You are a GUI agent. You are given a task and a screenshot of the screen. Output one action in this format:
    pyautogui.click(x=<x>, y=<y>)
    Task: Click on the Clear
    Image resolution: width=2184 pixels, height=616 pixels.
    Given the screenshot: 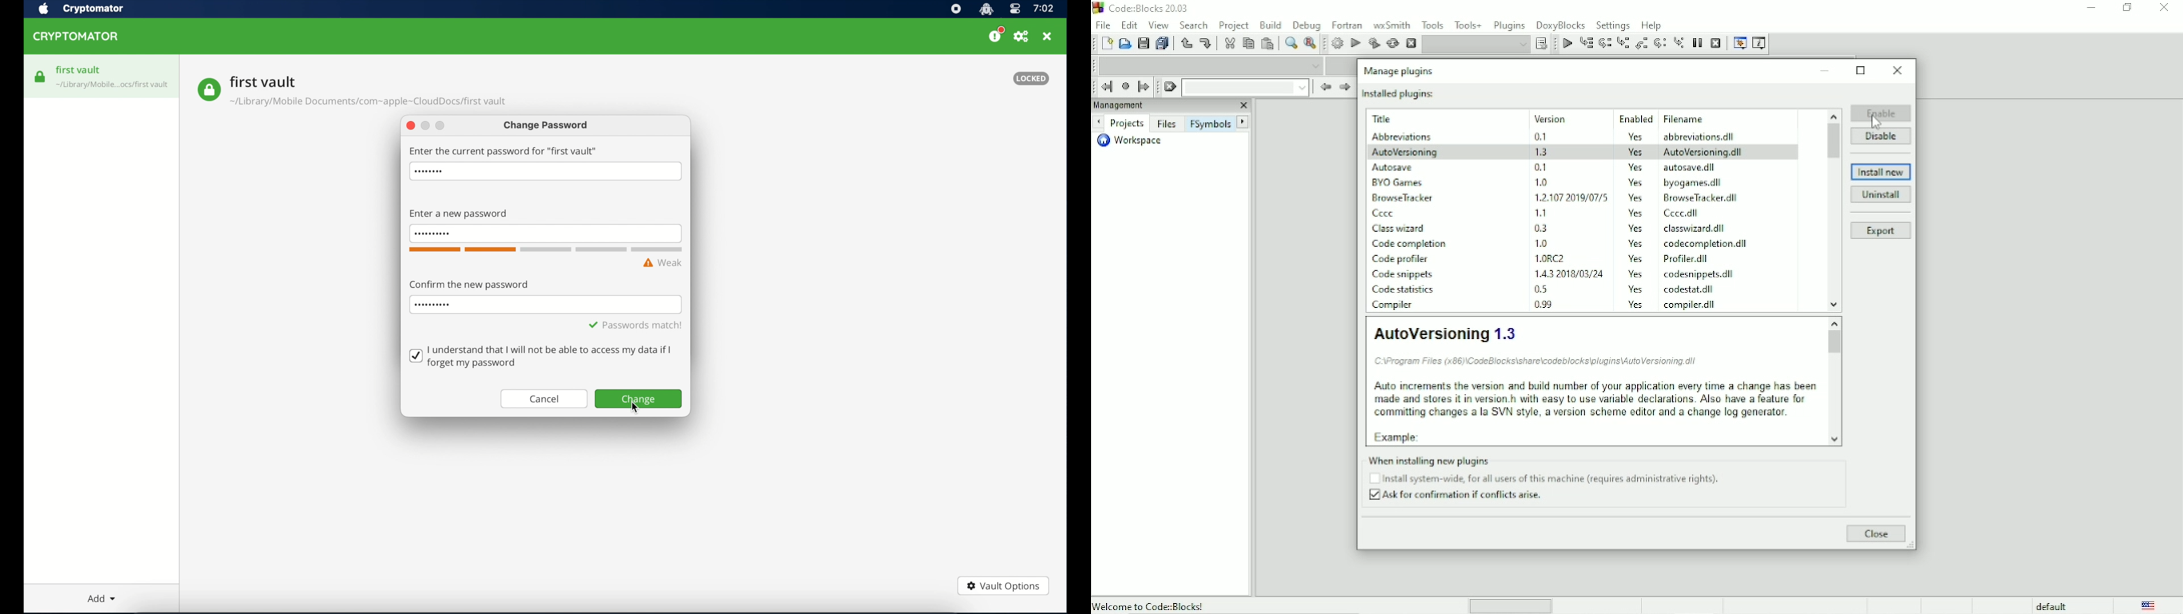 What is the action you would take?
    pyautogui.click(x=1170, y=87)
    